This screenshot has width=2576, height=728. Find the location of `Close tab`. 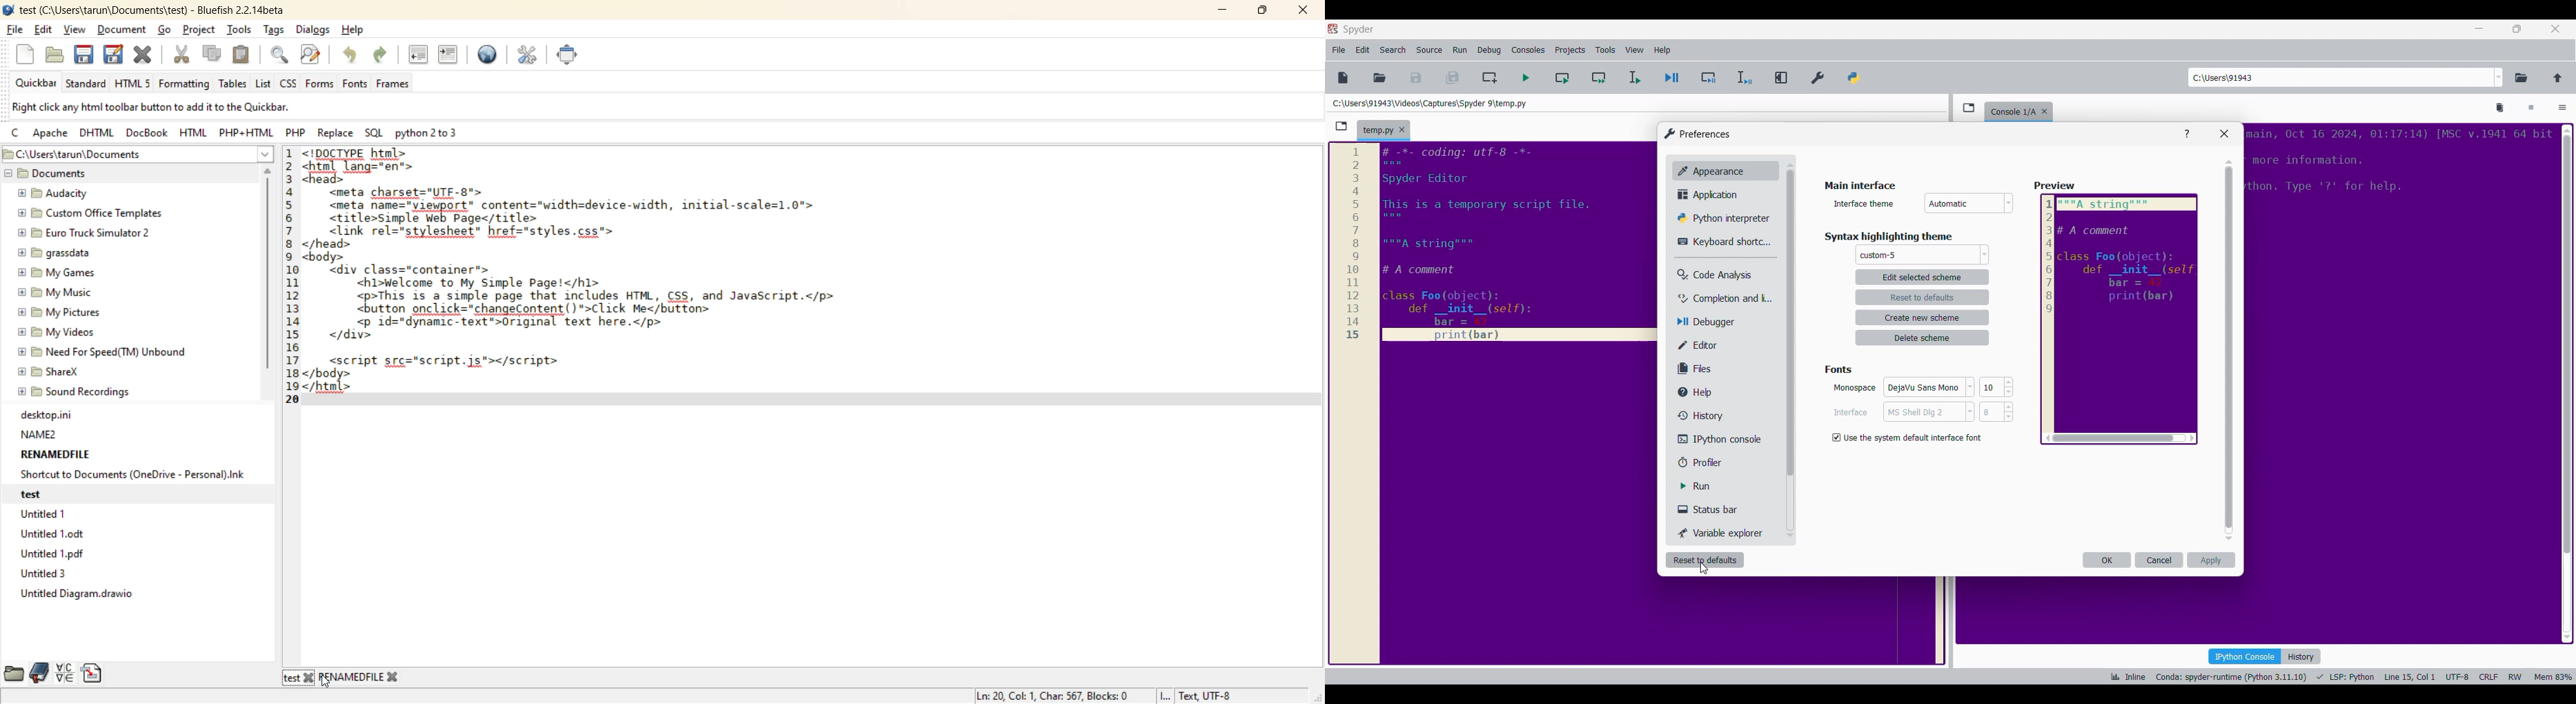

Close tab is located at coordinates (1402, 130).